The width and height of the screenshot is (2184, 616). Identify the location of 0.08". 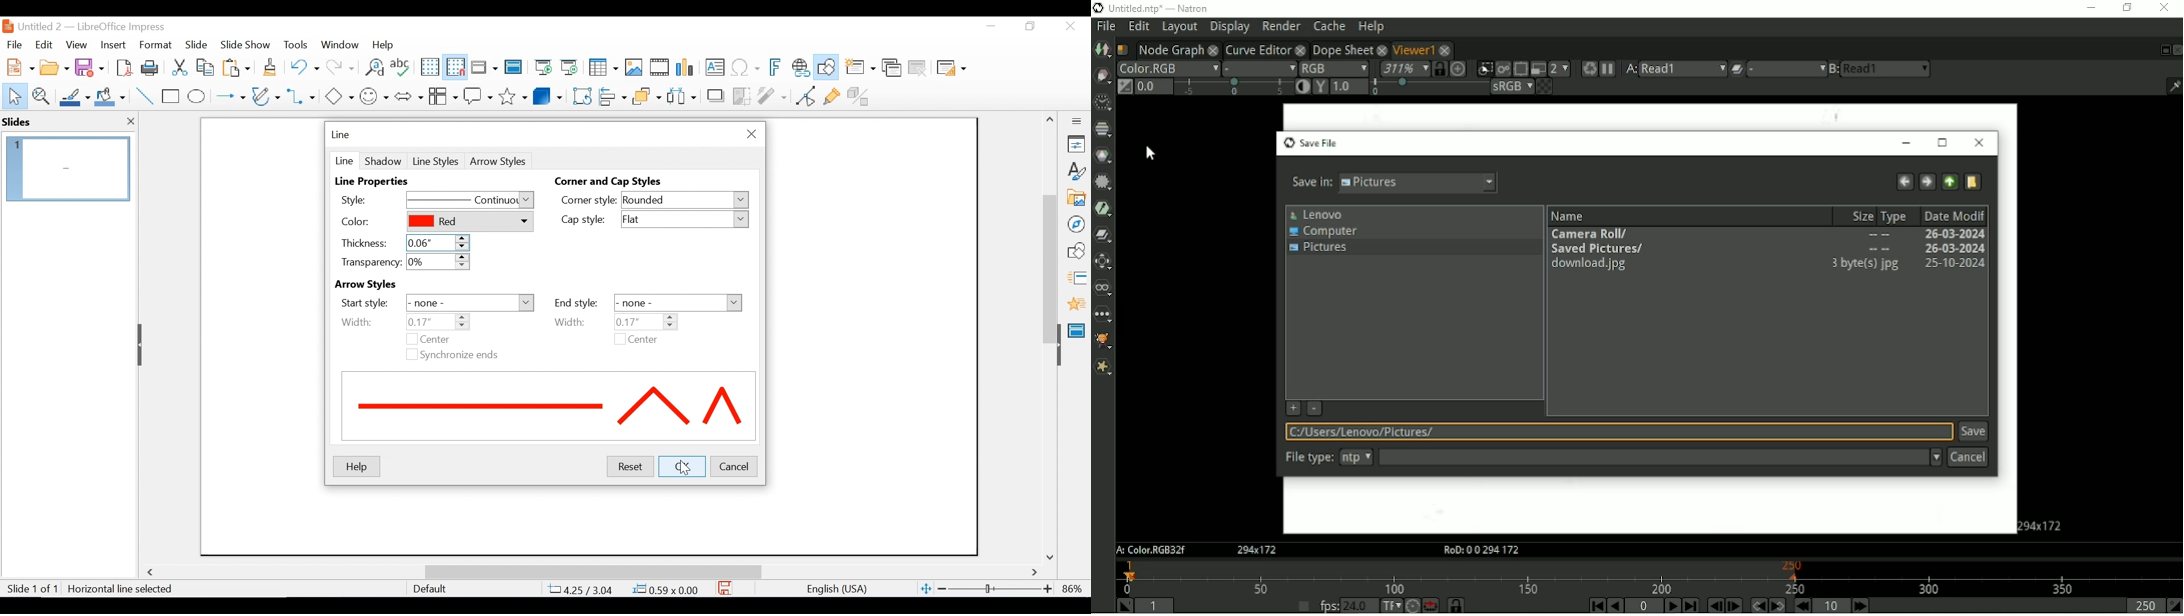
(644, 321).